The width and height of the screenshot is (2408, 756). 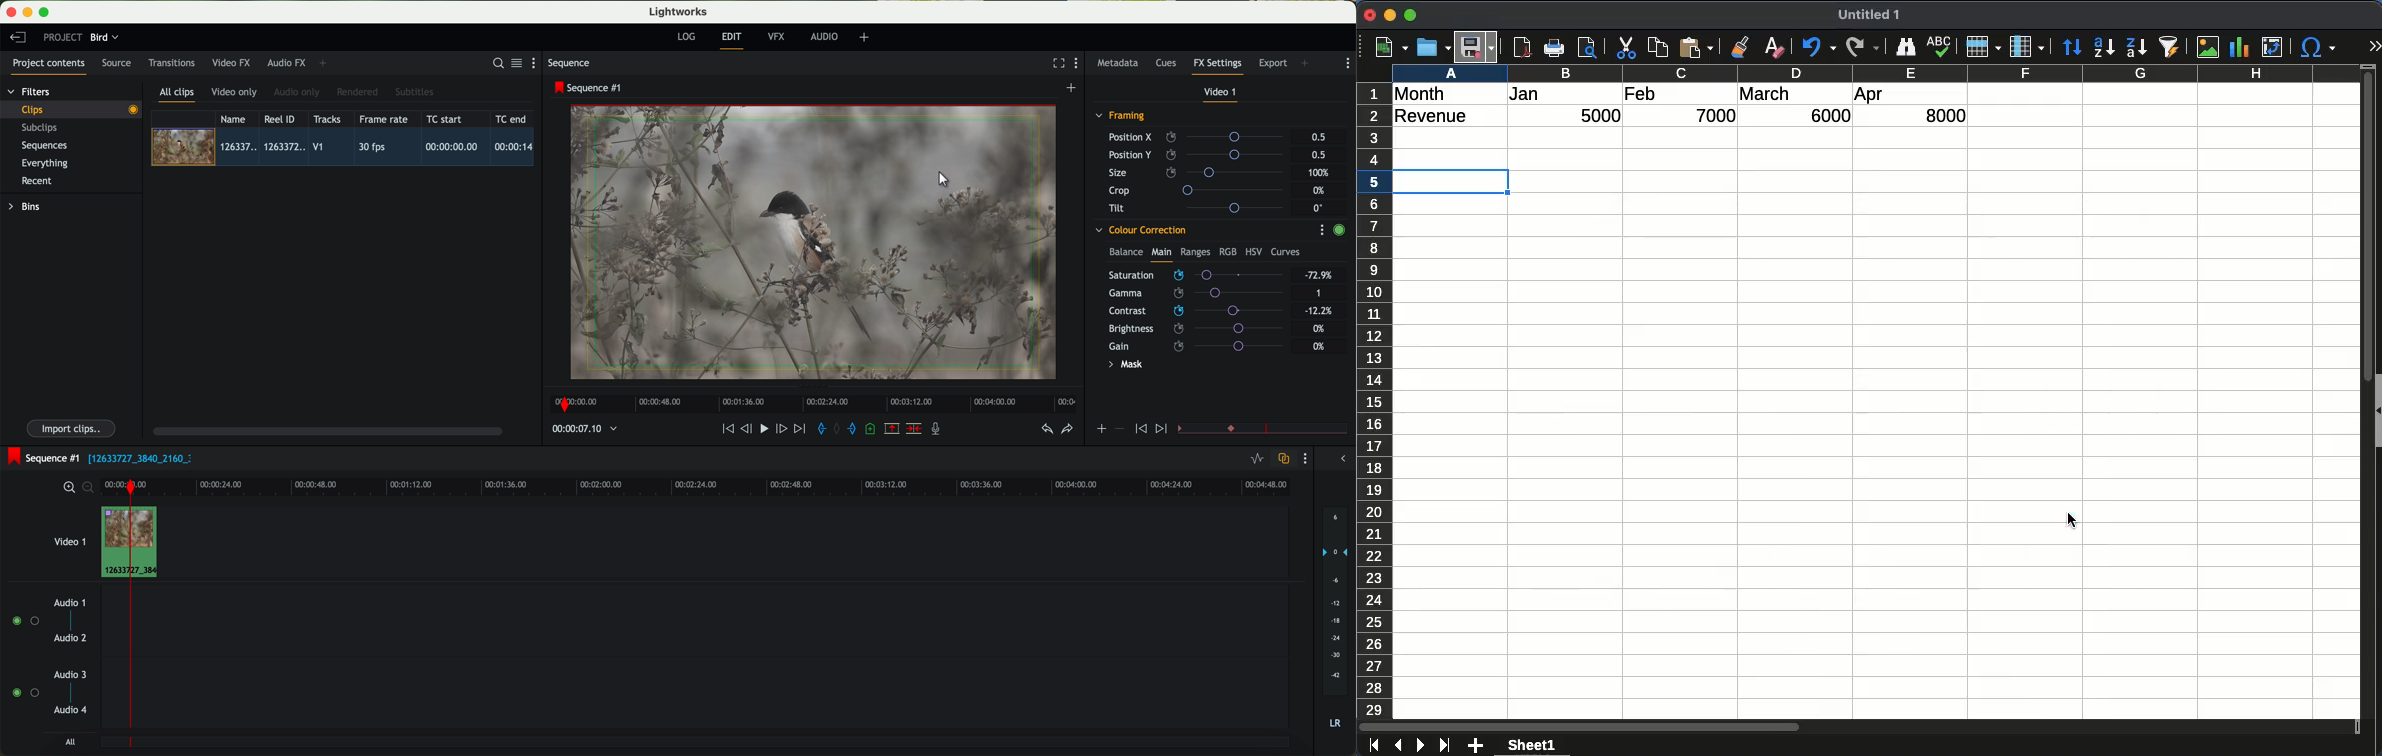 What do you see at coordinates (1340, 231) in the screenshot?
I see `enable` at bounding box center [1340, 231].